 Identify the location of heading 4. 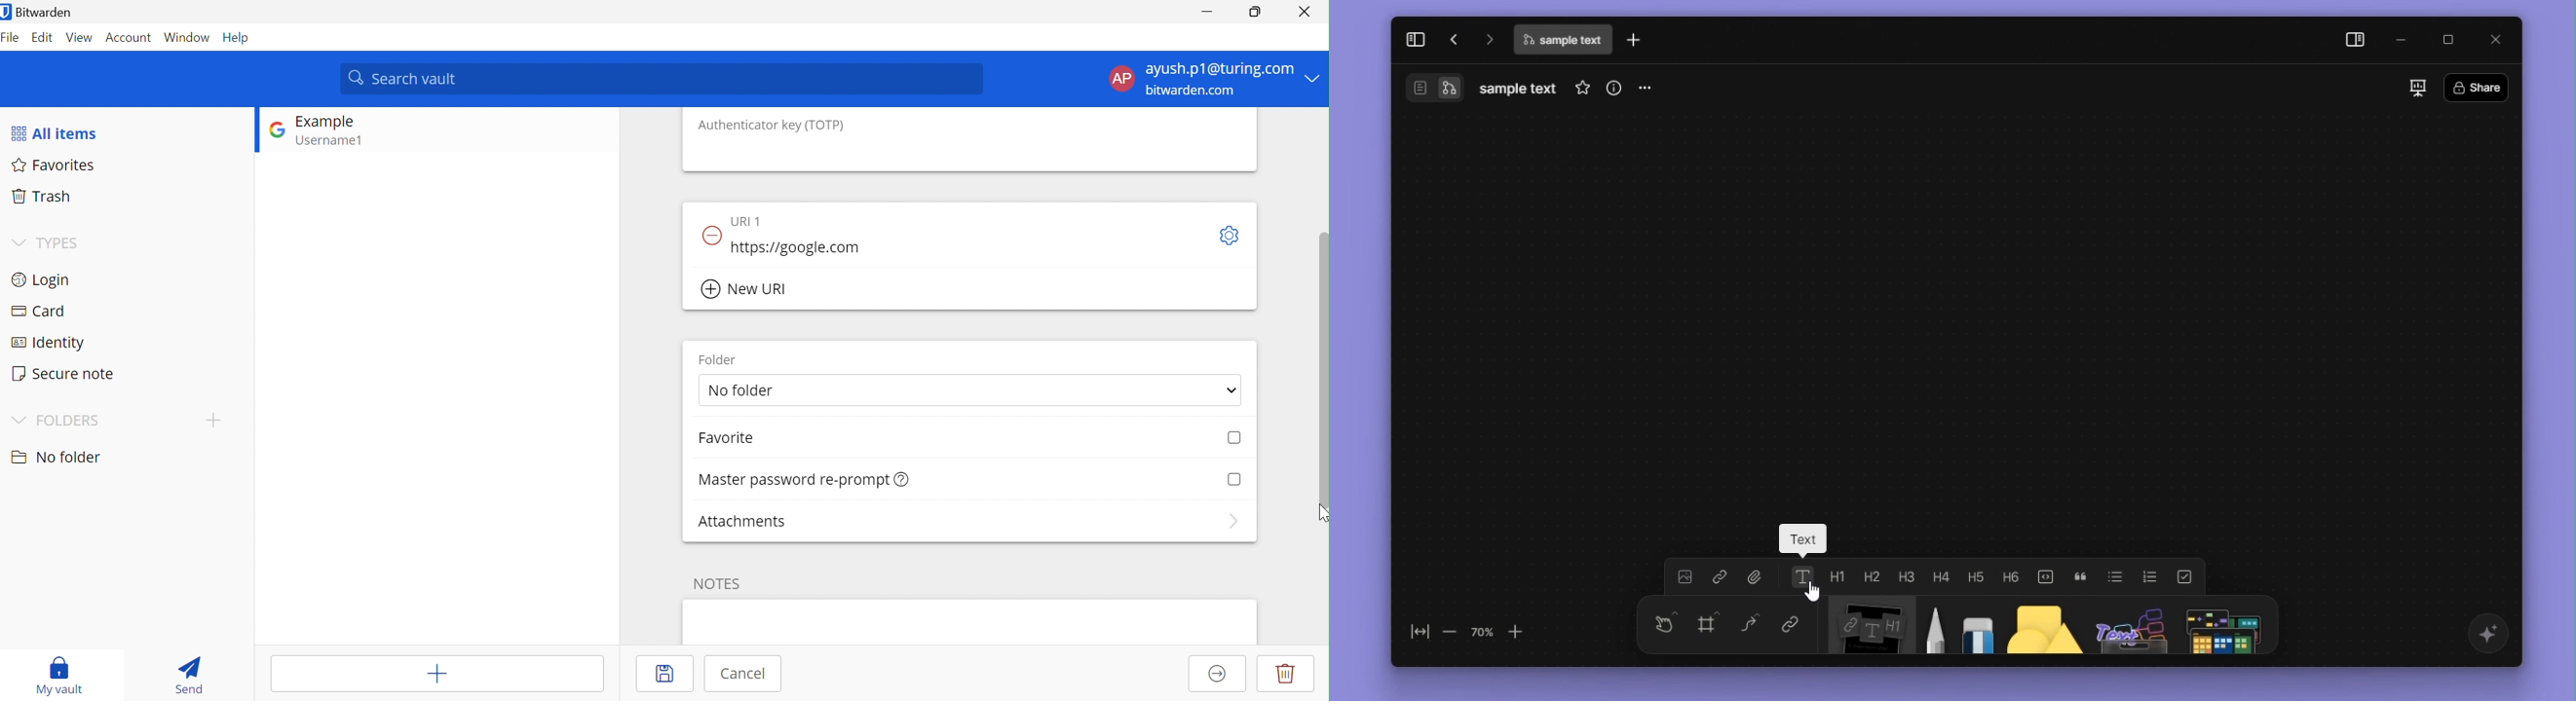
(1942, 575).